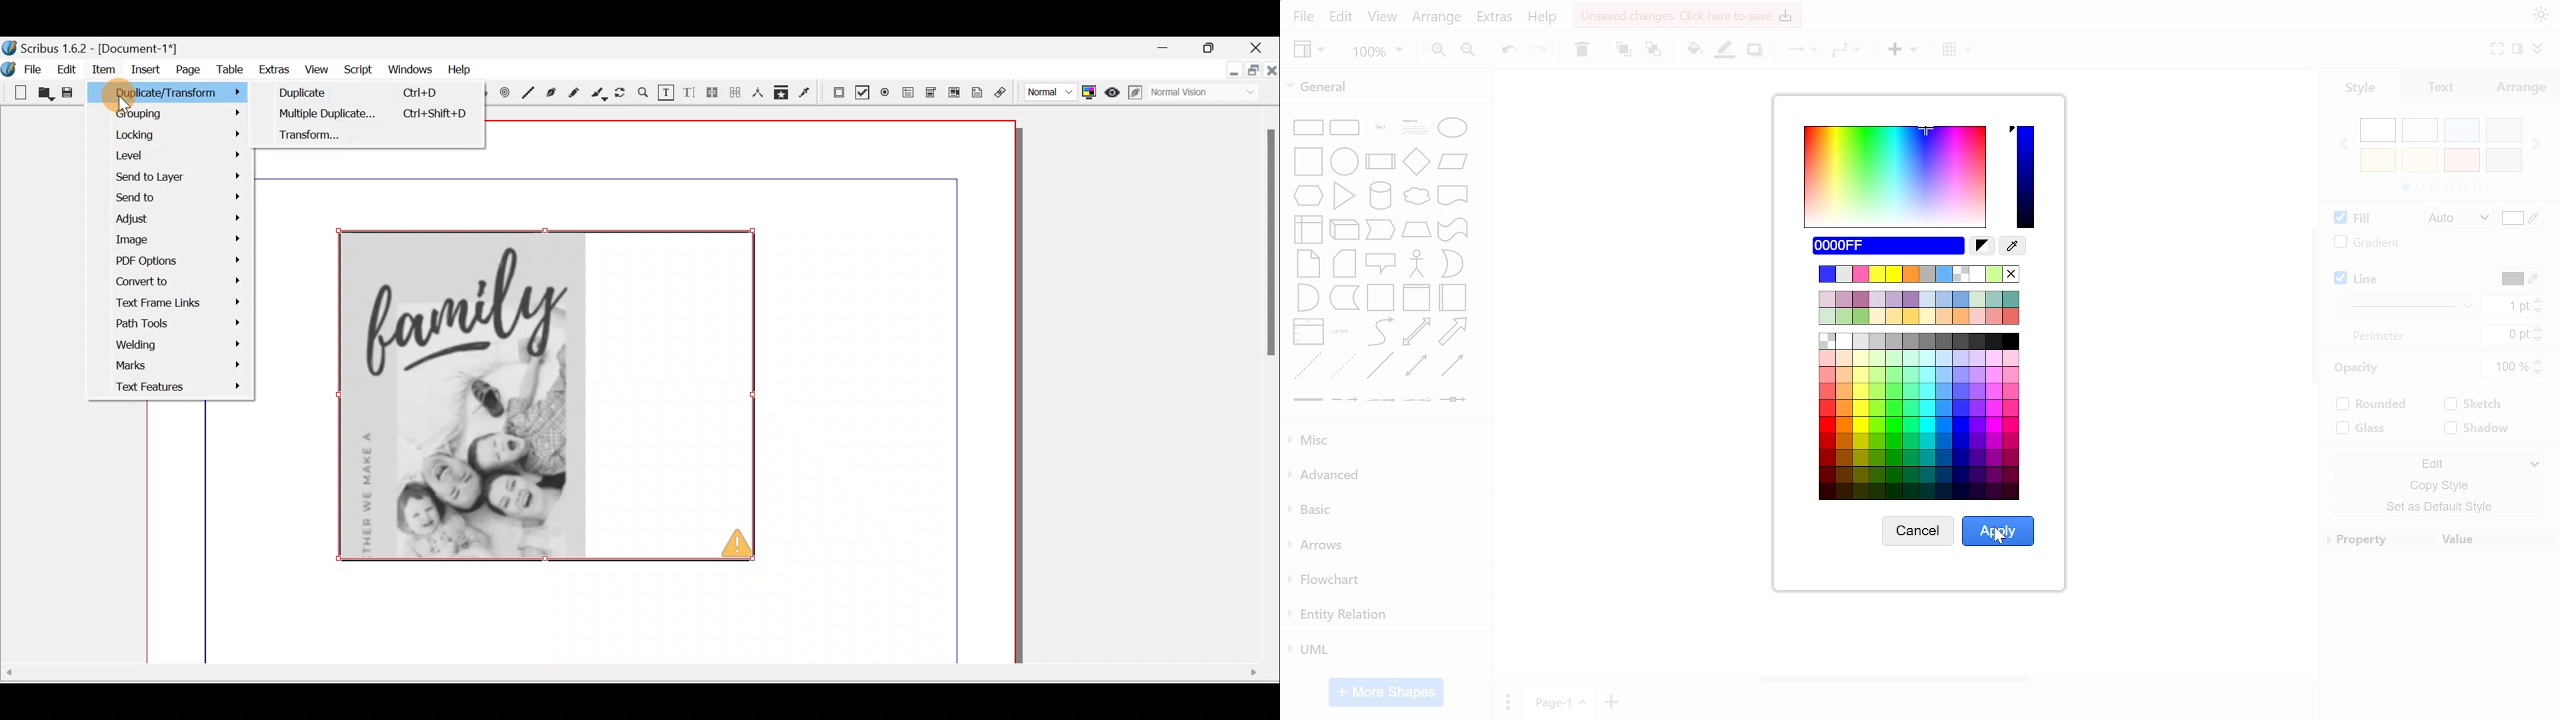 The image size is (2576, 728). Describe the element at coordinates (1384, 548) in the screenshot. I see `arrows` at that location.